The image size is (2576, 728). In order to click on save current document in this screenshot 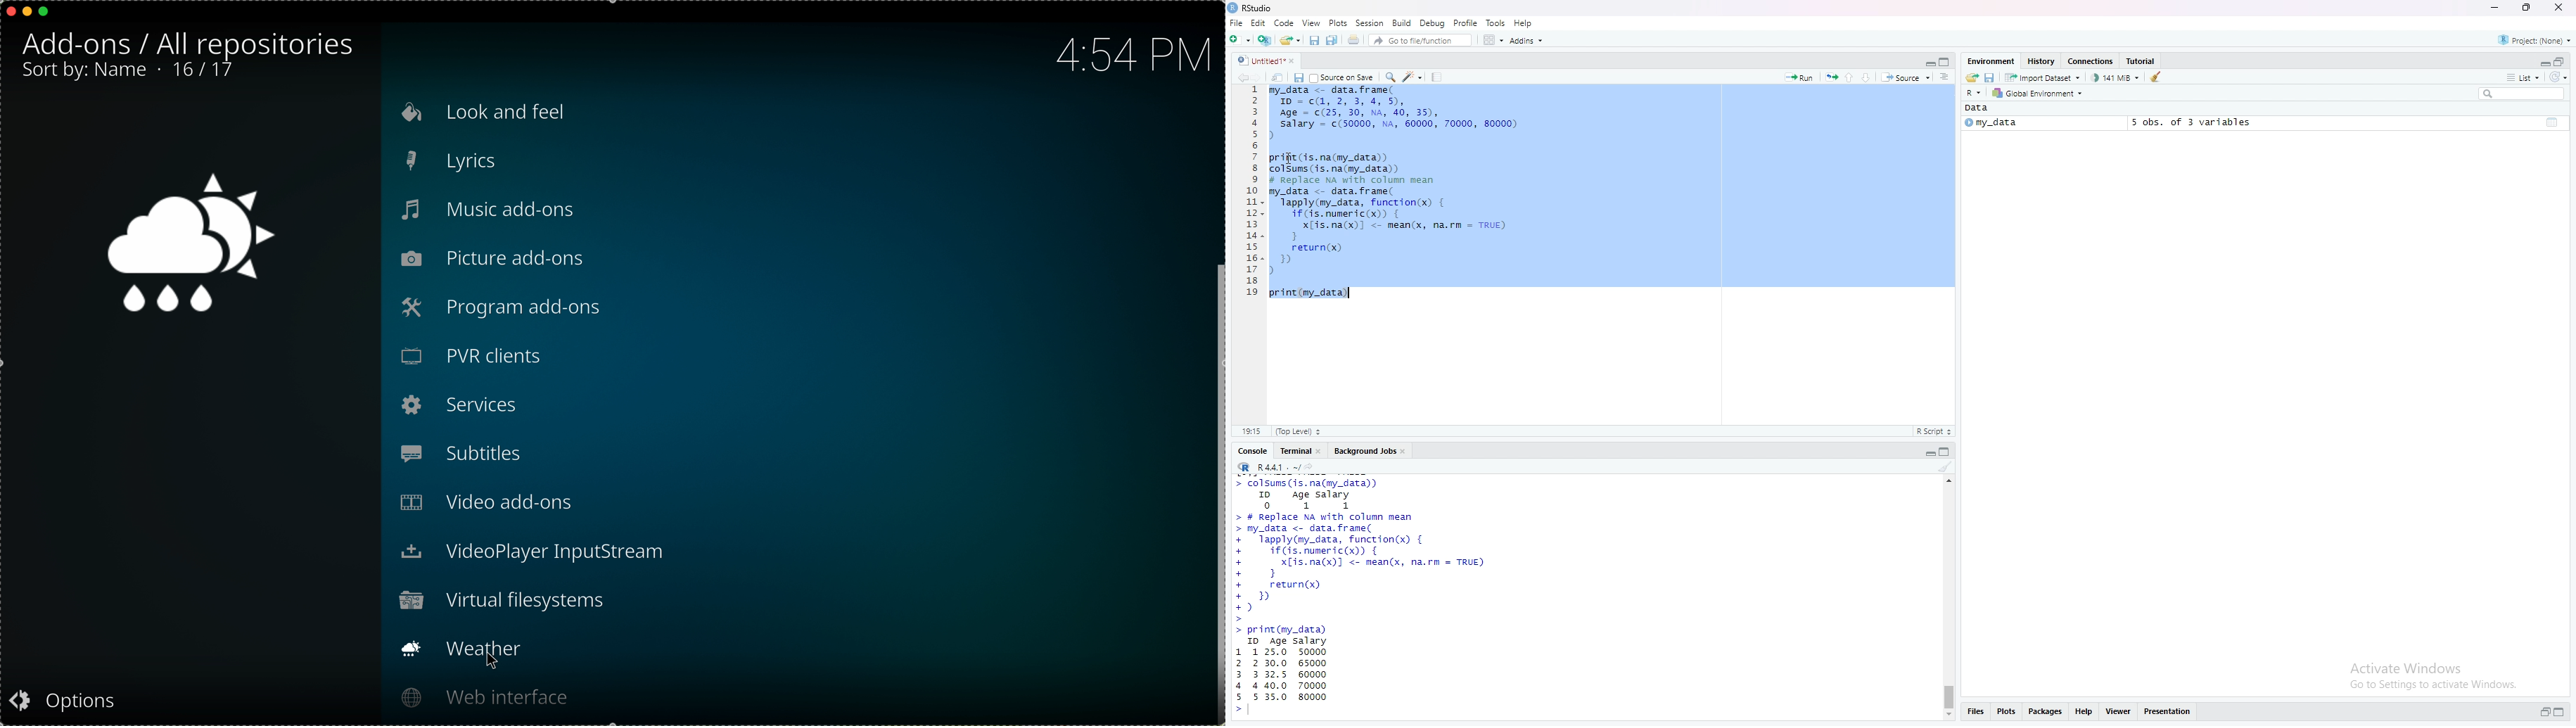, I will do `click(1298, 78)`.